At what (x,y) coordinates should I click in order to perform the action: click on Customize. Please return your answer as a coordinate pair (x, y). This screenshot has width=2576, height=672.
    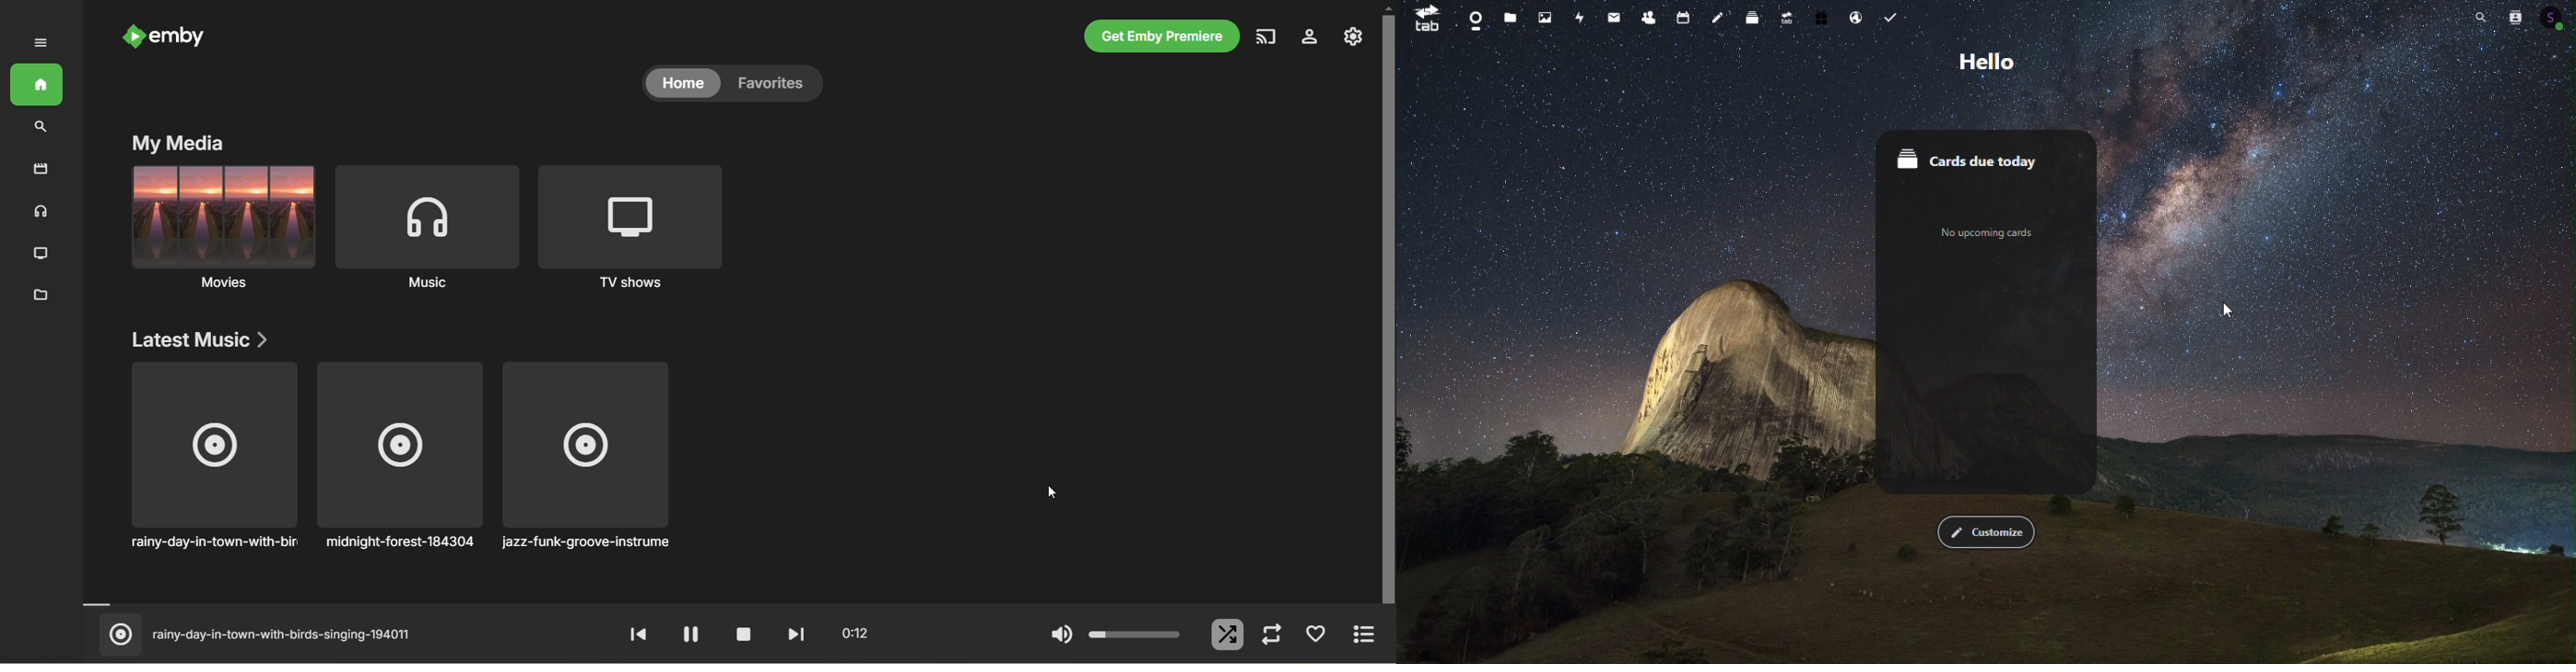
    Looking at the image, I should click on (1983, 532).